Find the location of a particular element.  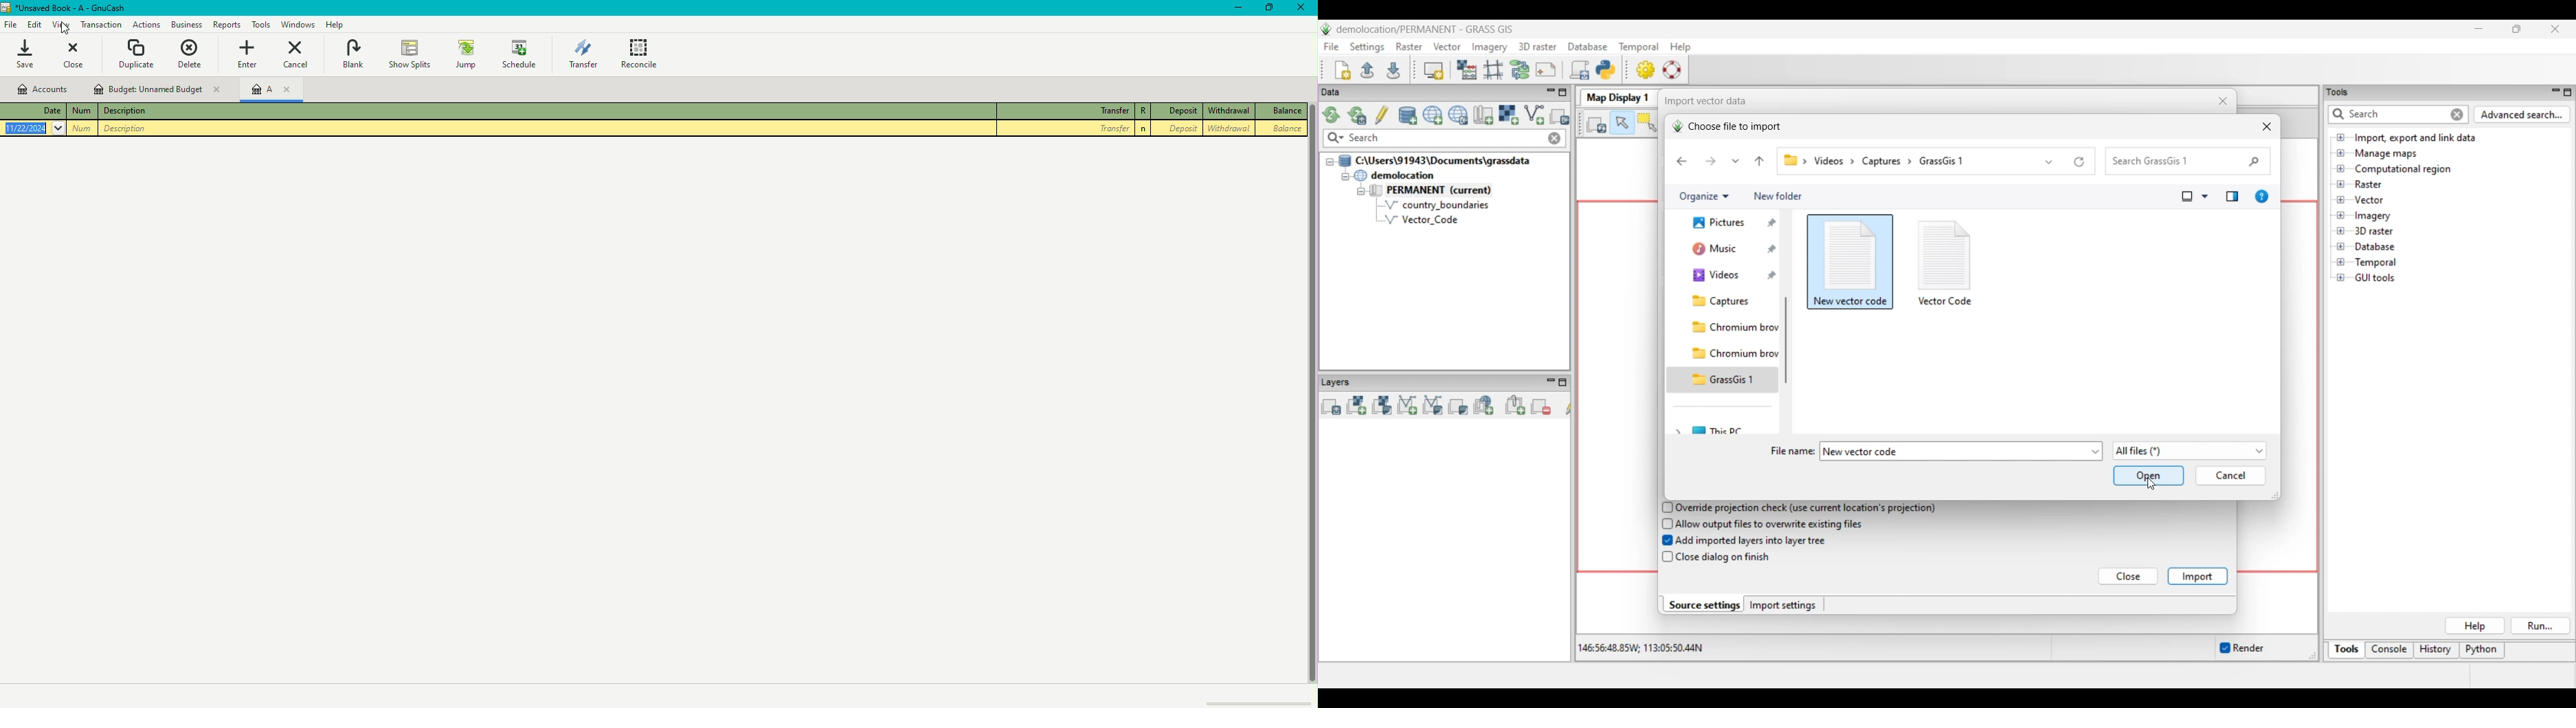

Delete is located at coordinates (190, 54).